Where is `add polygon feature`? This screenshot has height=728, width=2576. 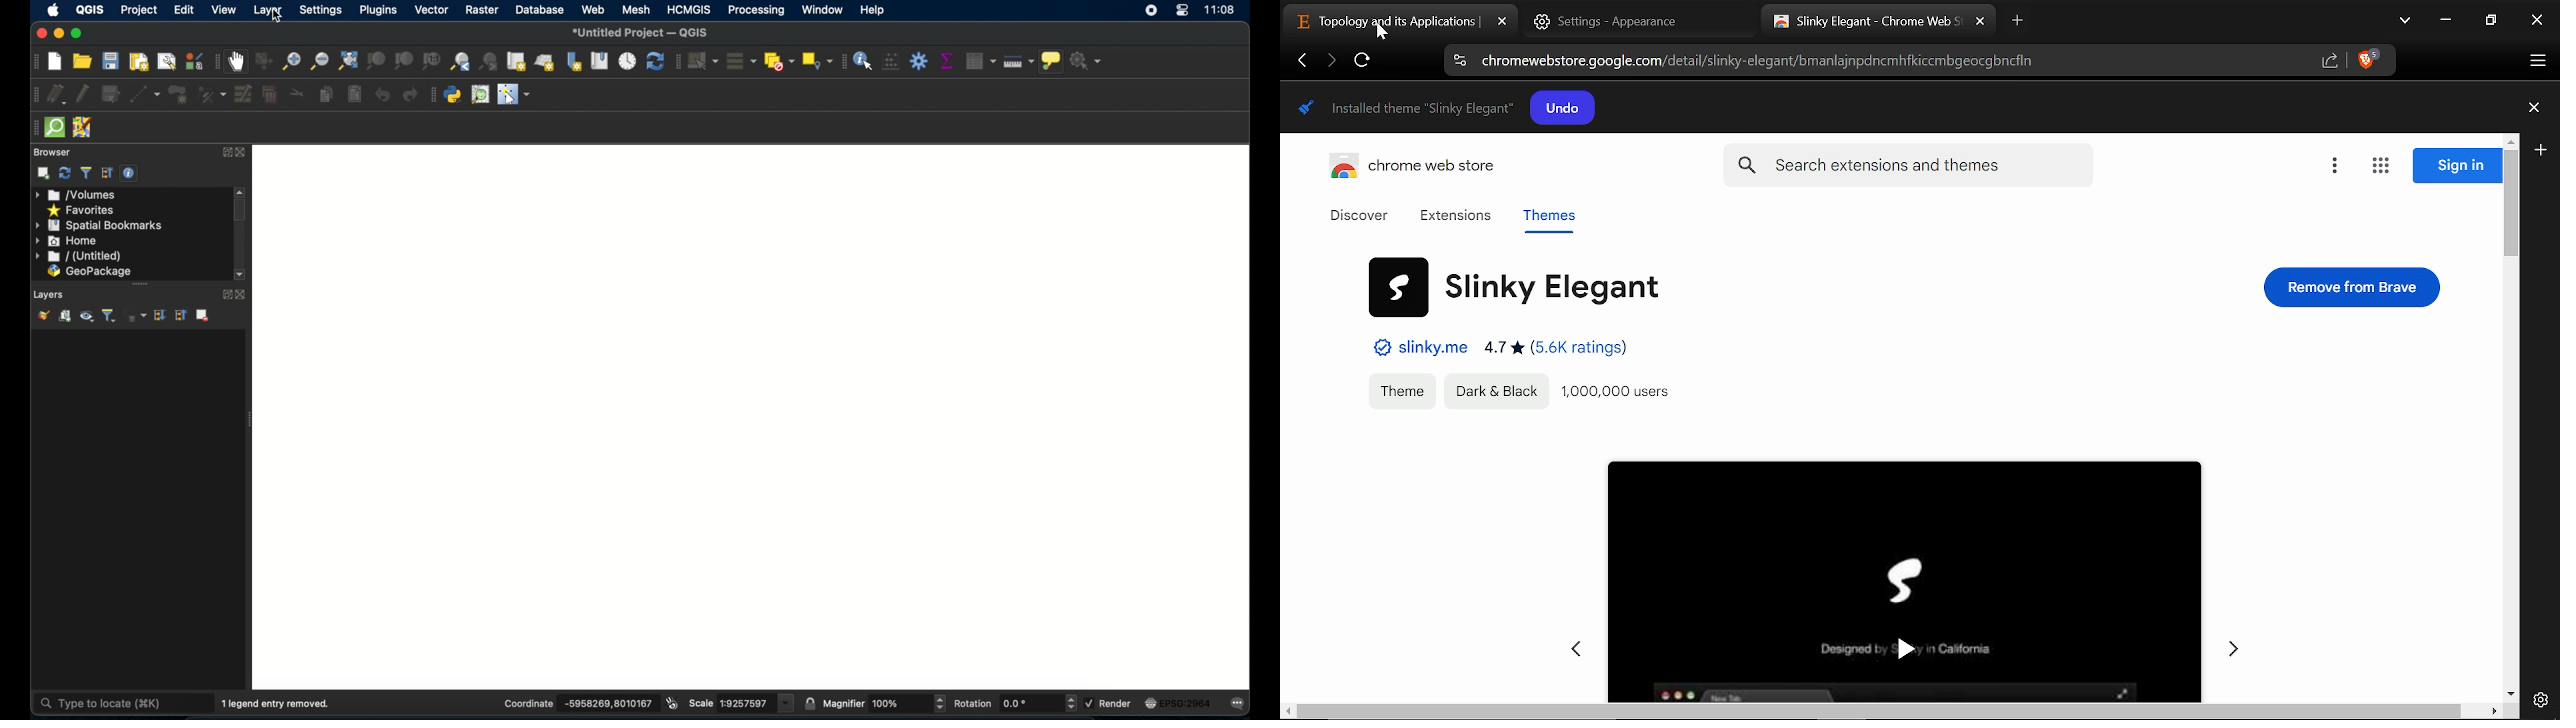
add polygon feature is located at coordinates (177, 95).